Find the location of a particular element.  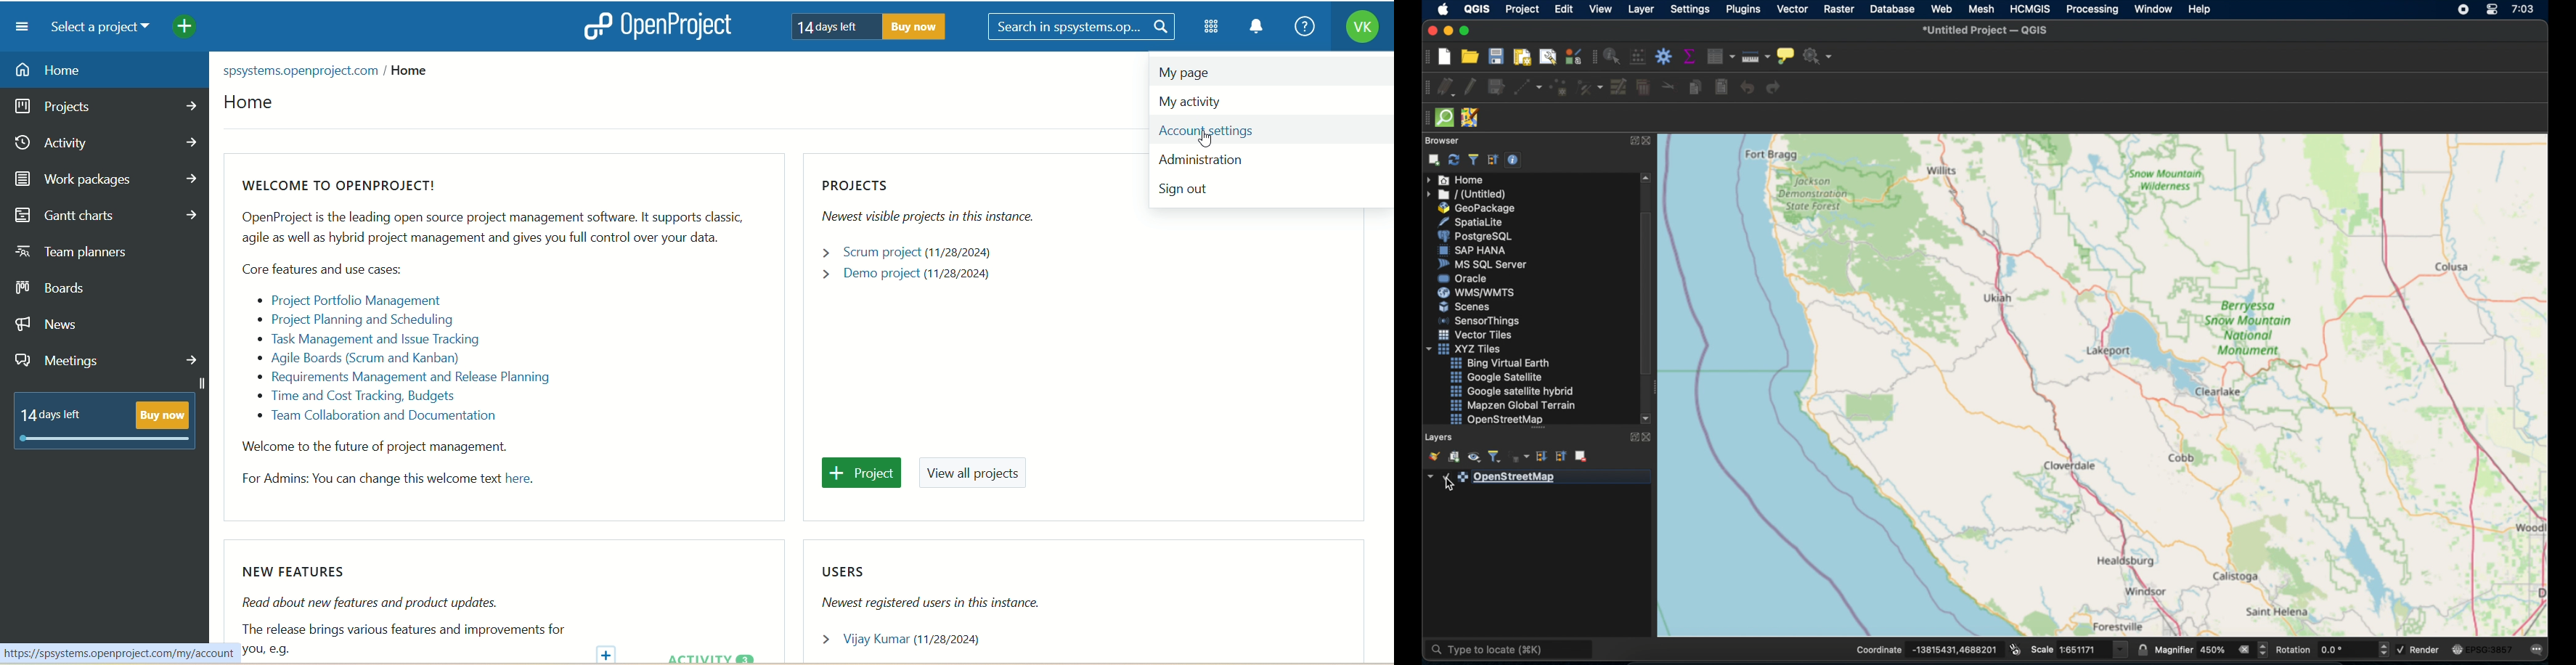

home is located at coordinates (249, 106).